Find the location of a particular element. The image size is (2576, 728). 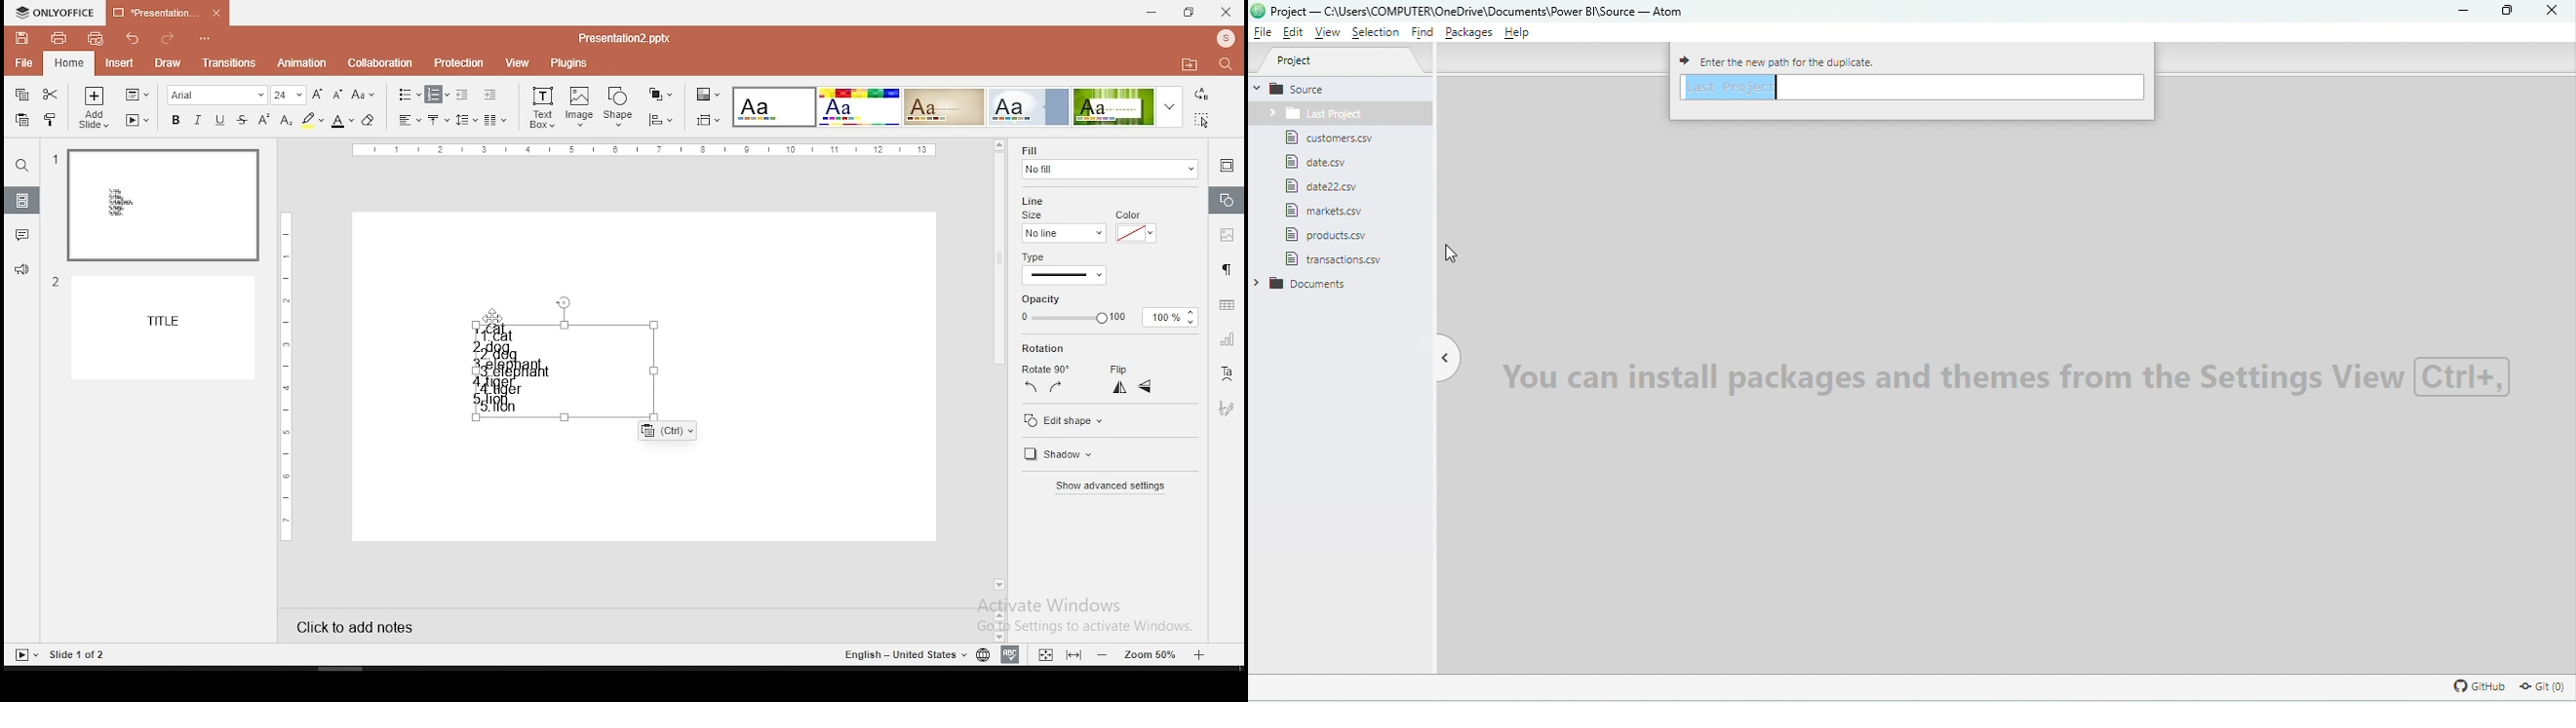

restore is located at coordinates (1190, 13).